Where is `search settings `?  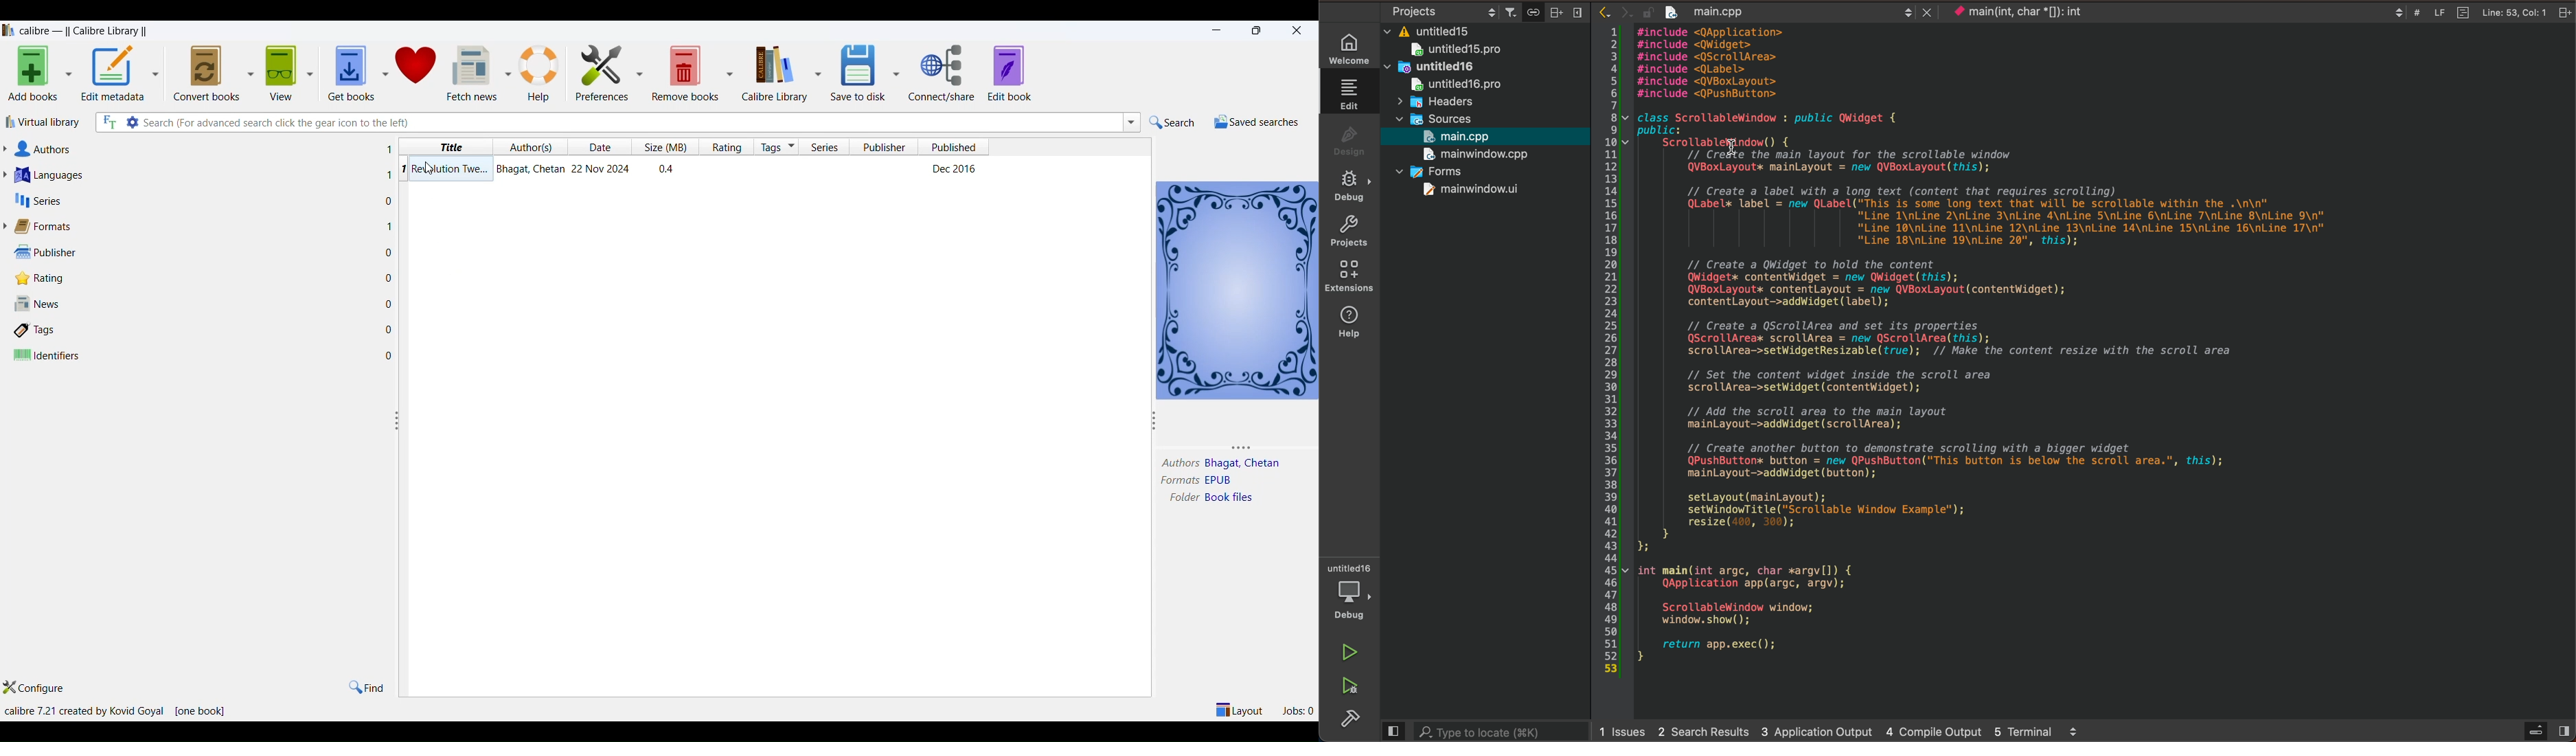
search settings  is located at coordinates (133, 122).